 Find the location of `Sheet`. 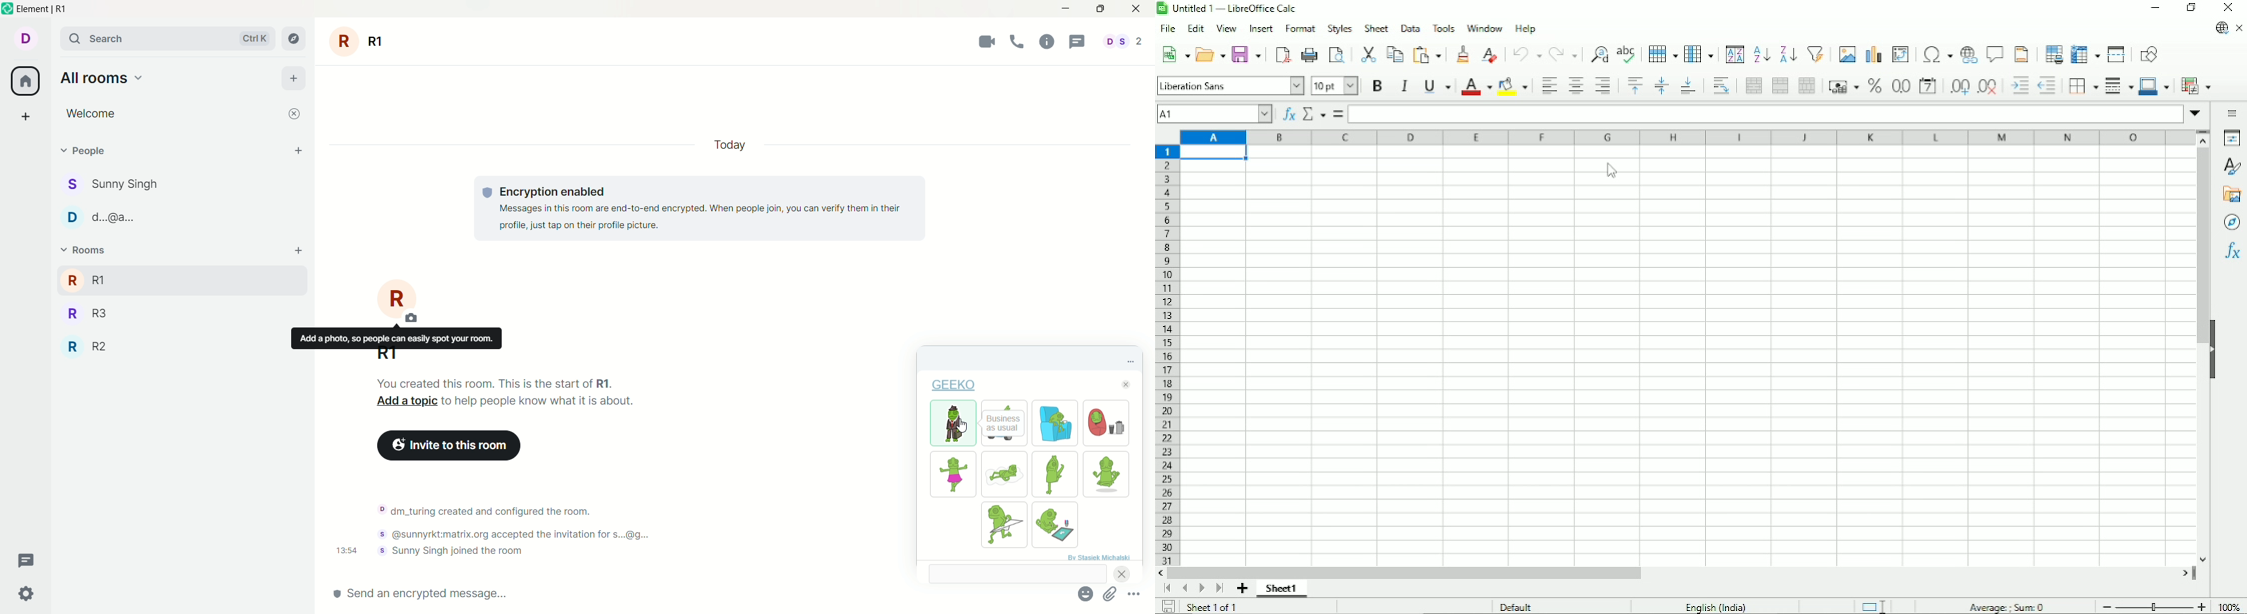

Sheet is located at coordinates (1378, 27).